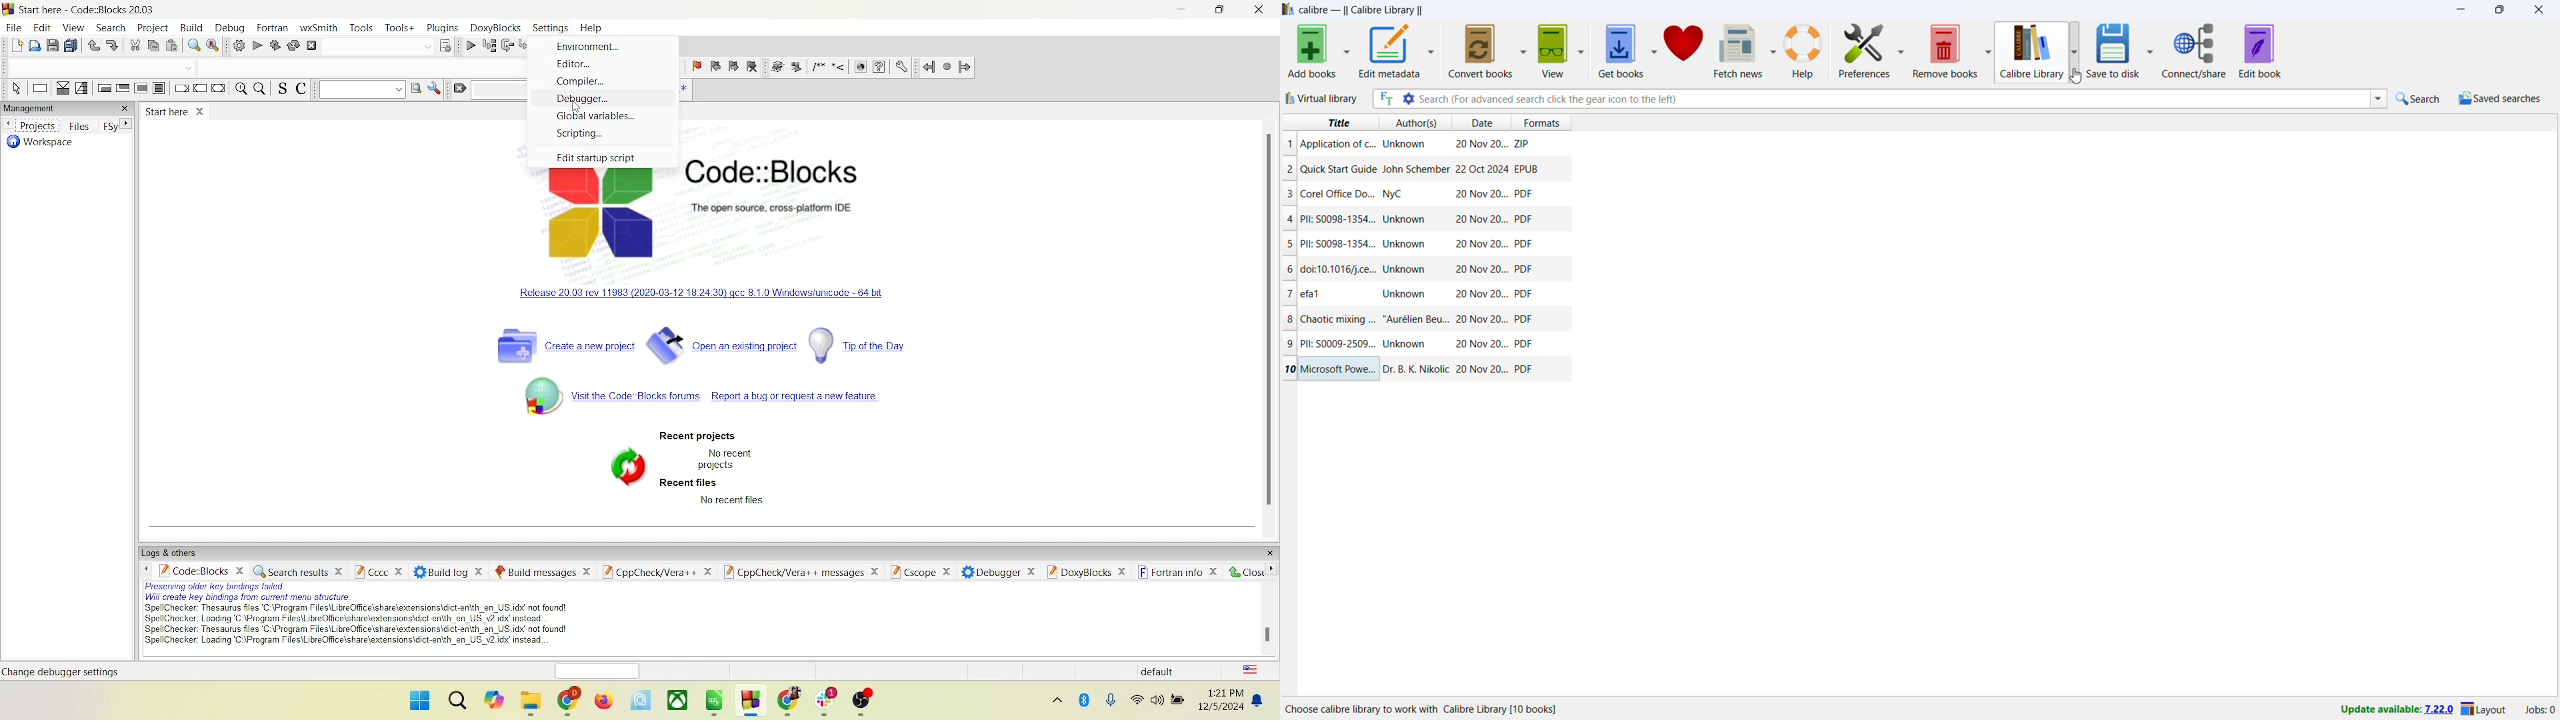 The image size is (2576, 728). I want to click on fetch news, so click(1740, 50).